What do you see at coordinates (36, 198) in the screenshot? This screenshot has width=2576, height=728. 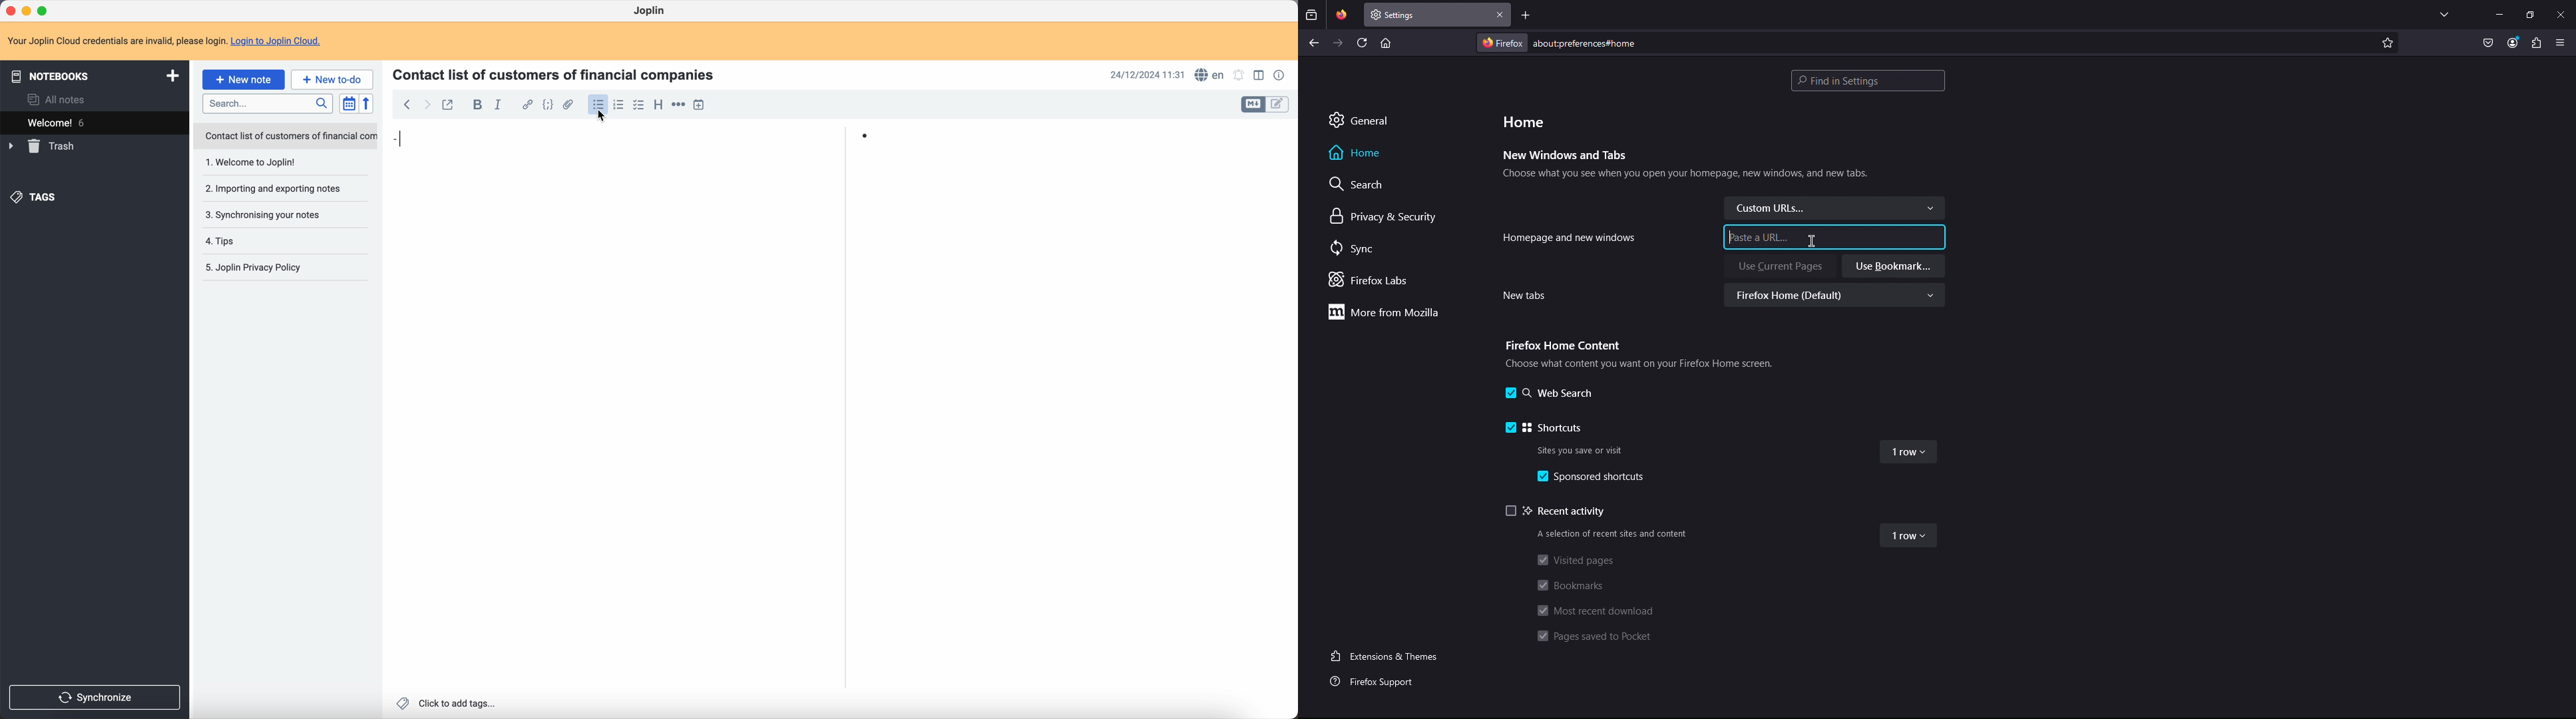 I see `tags` at bounding box center [36, 198].